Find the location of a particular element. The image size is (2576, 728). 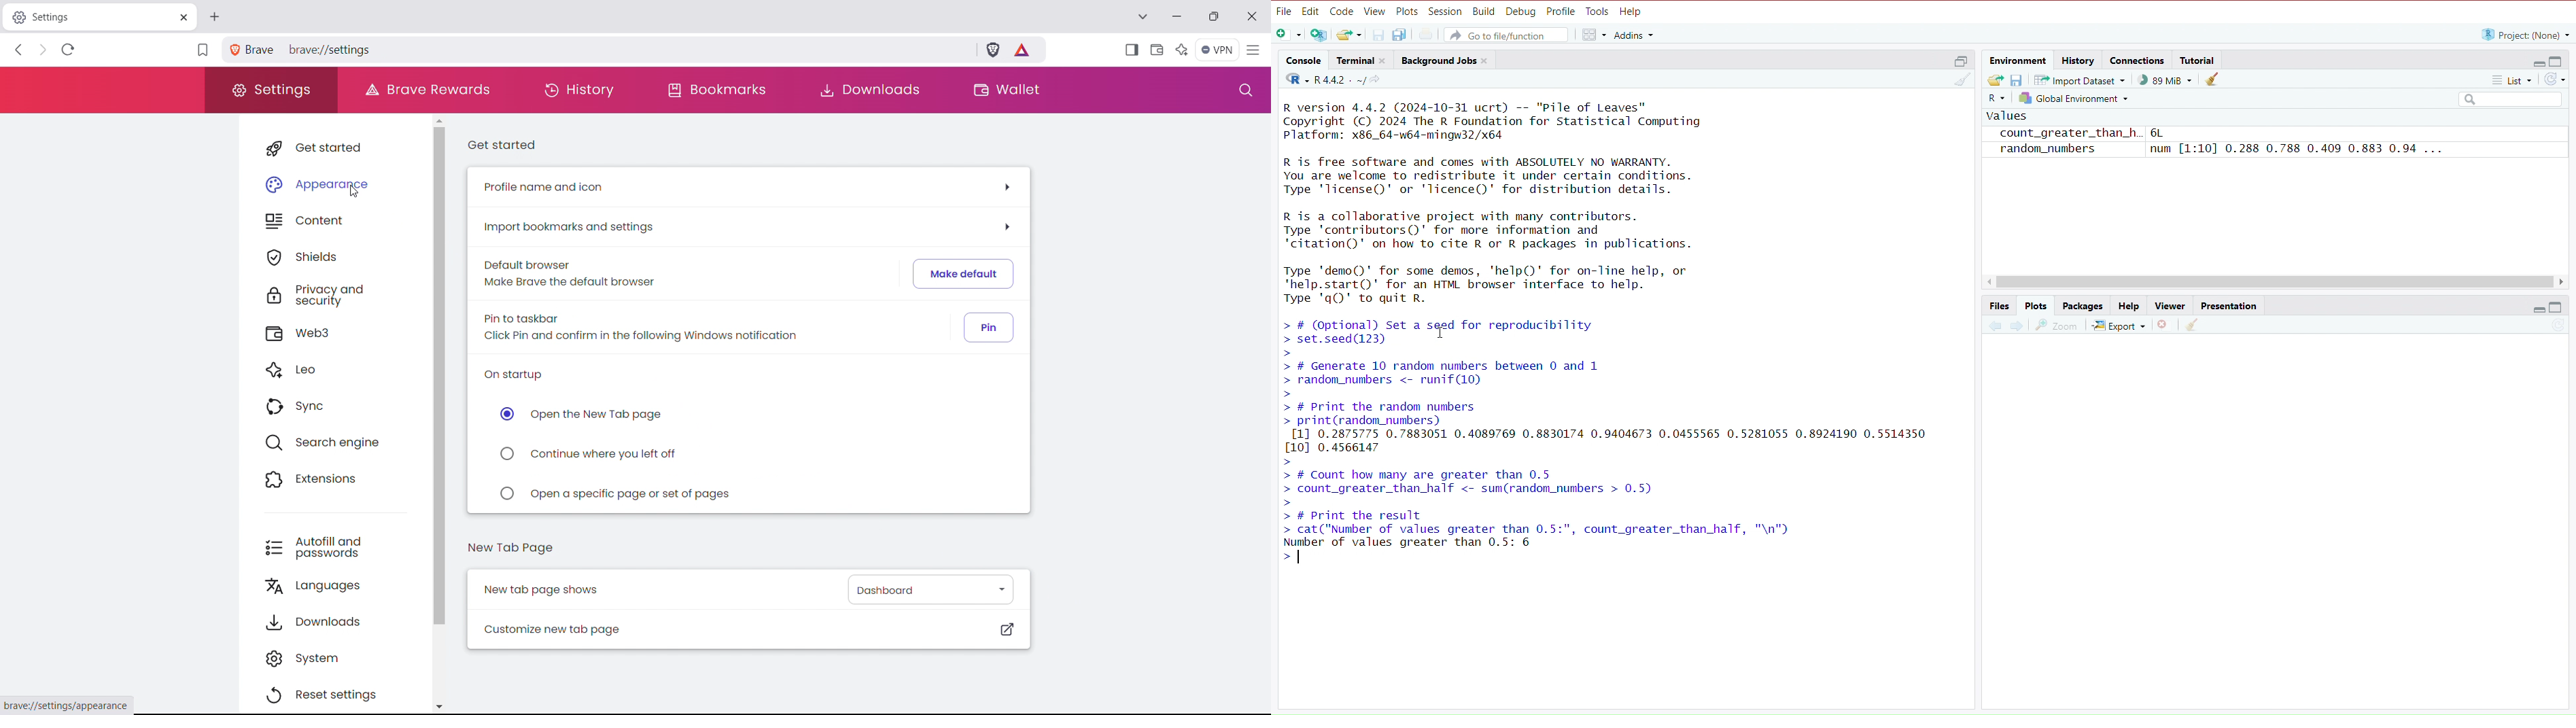

Save current file is located at coordinates (1377, 35).